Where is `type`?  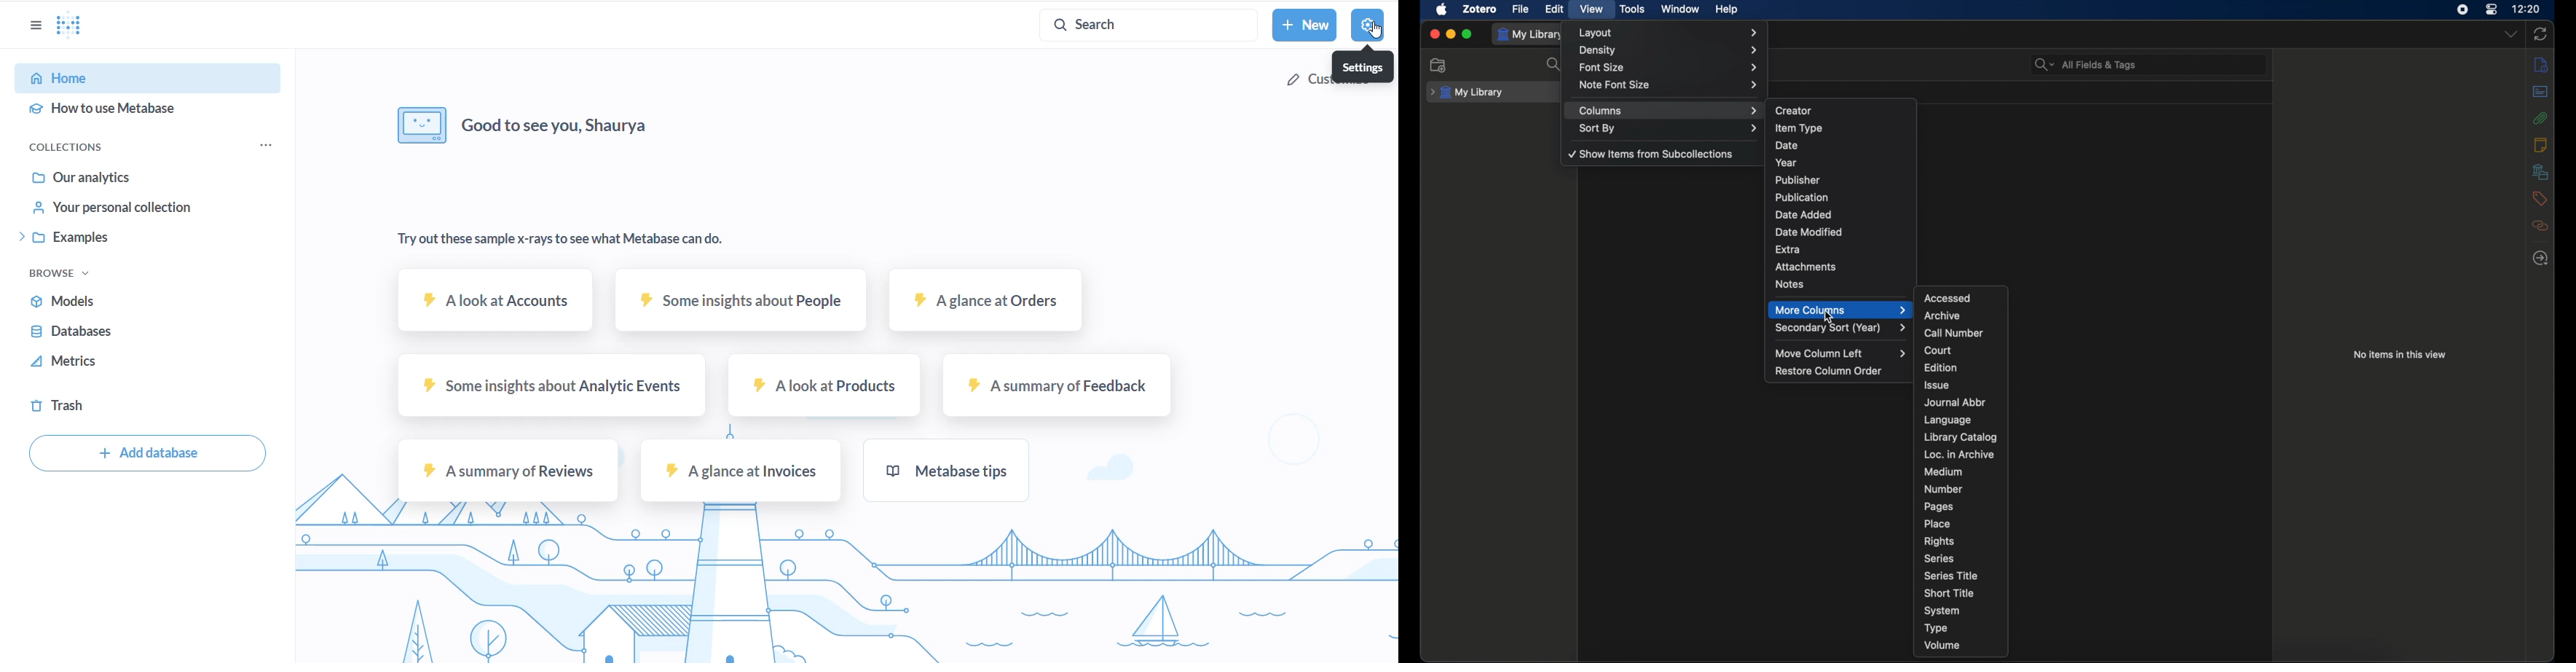 type is located at coordinates (1937, 629).